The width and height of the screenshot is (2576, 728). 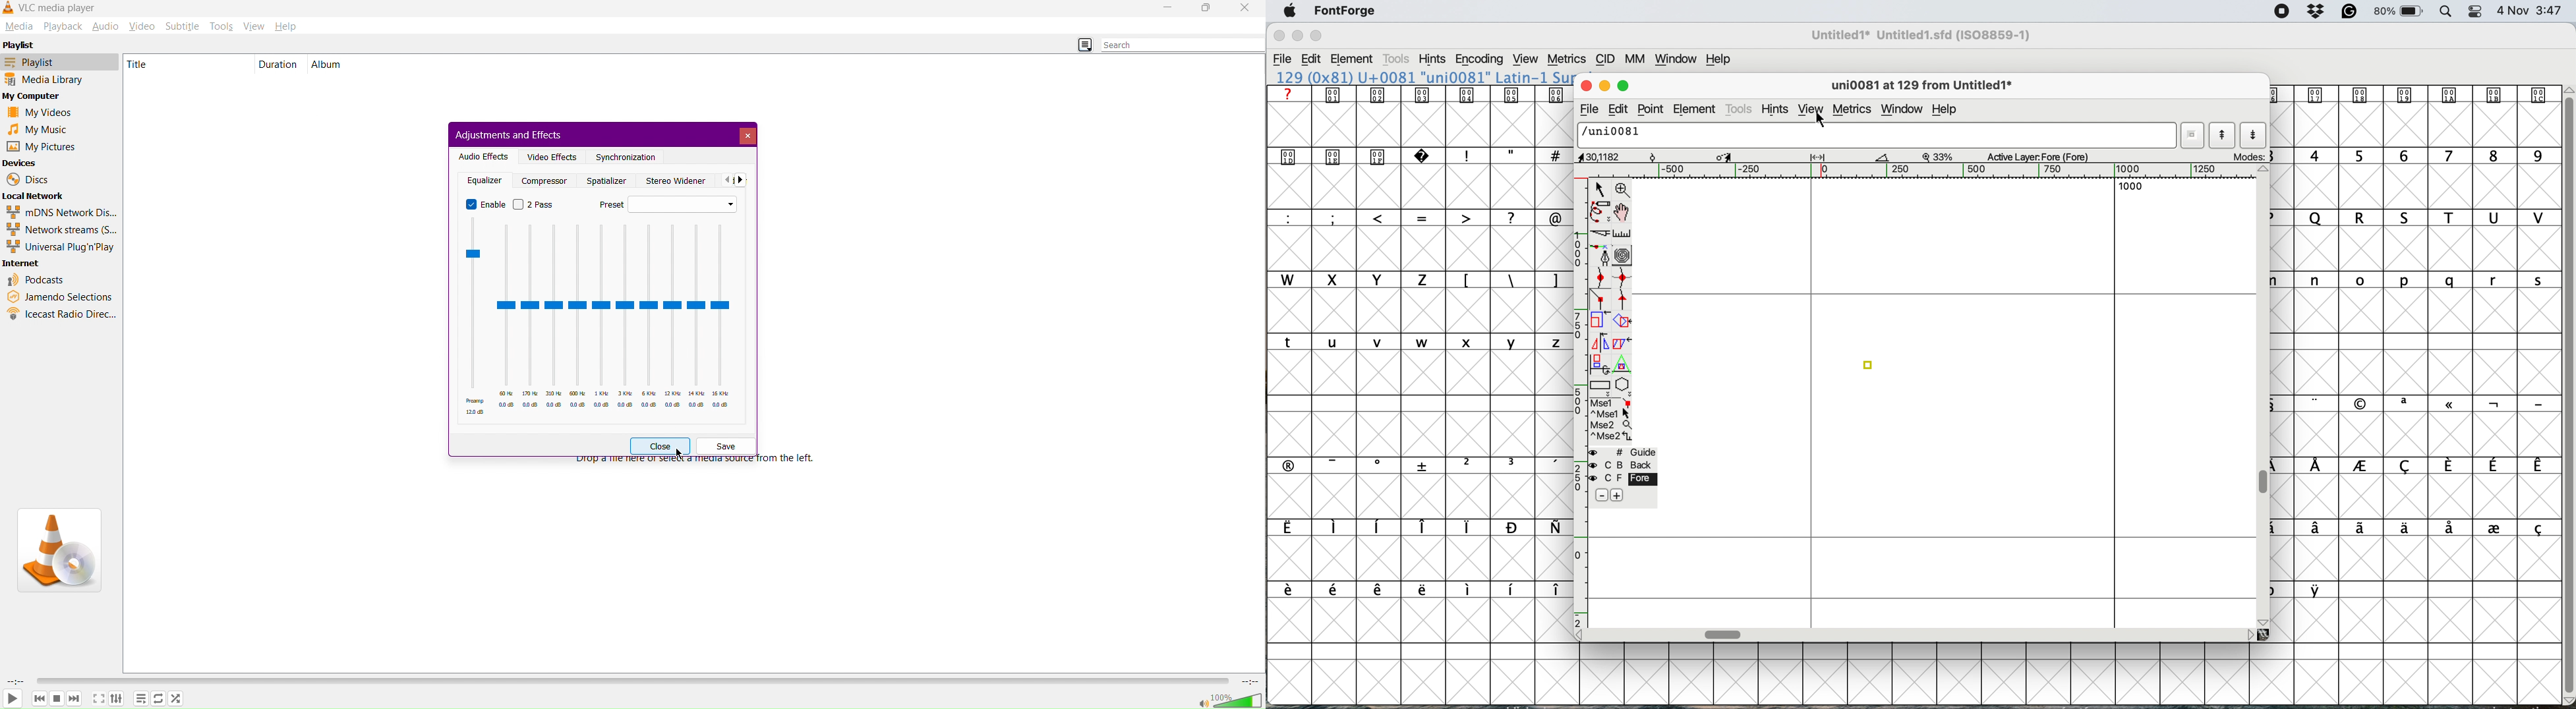 What do you see at coordinates (287, 25) in the screenshot?
I see `Help` at bounding box center [287, 25].